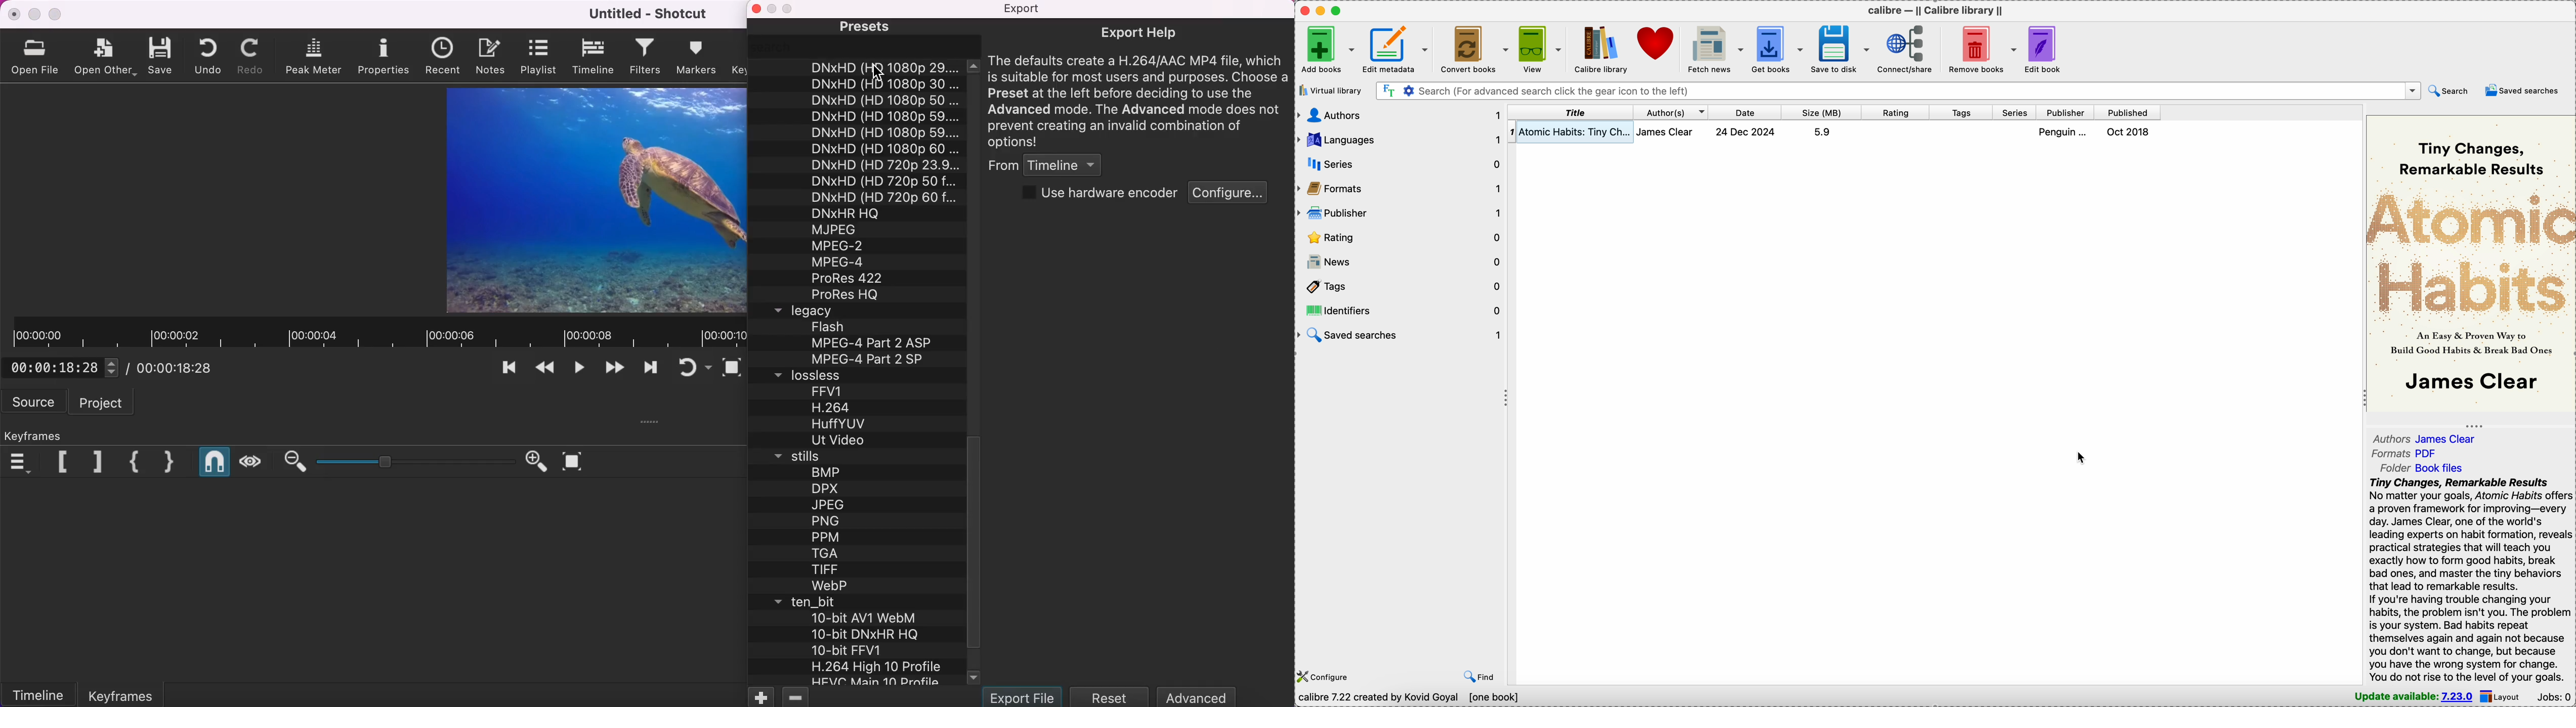 Image resolution: width=2576 pixels, height=728 pixels. Describe the element at coordinates (2067, 113) in the screenshot. I see `publisher` at that location.